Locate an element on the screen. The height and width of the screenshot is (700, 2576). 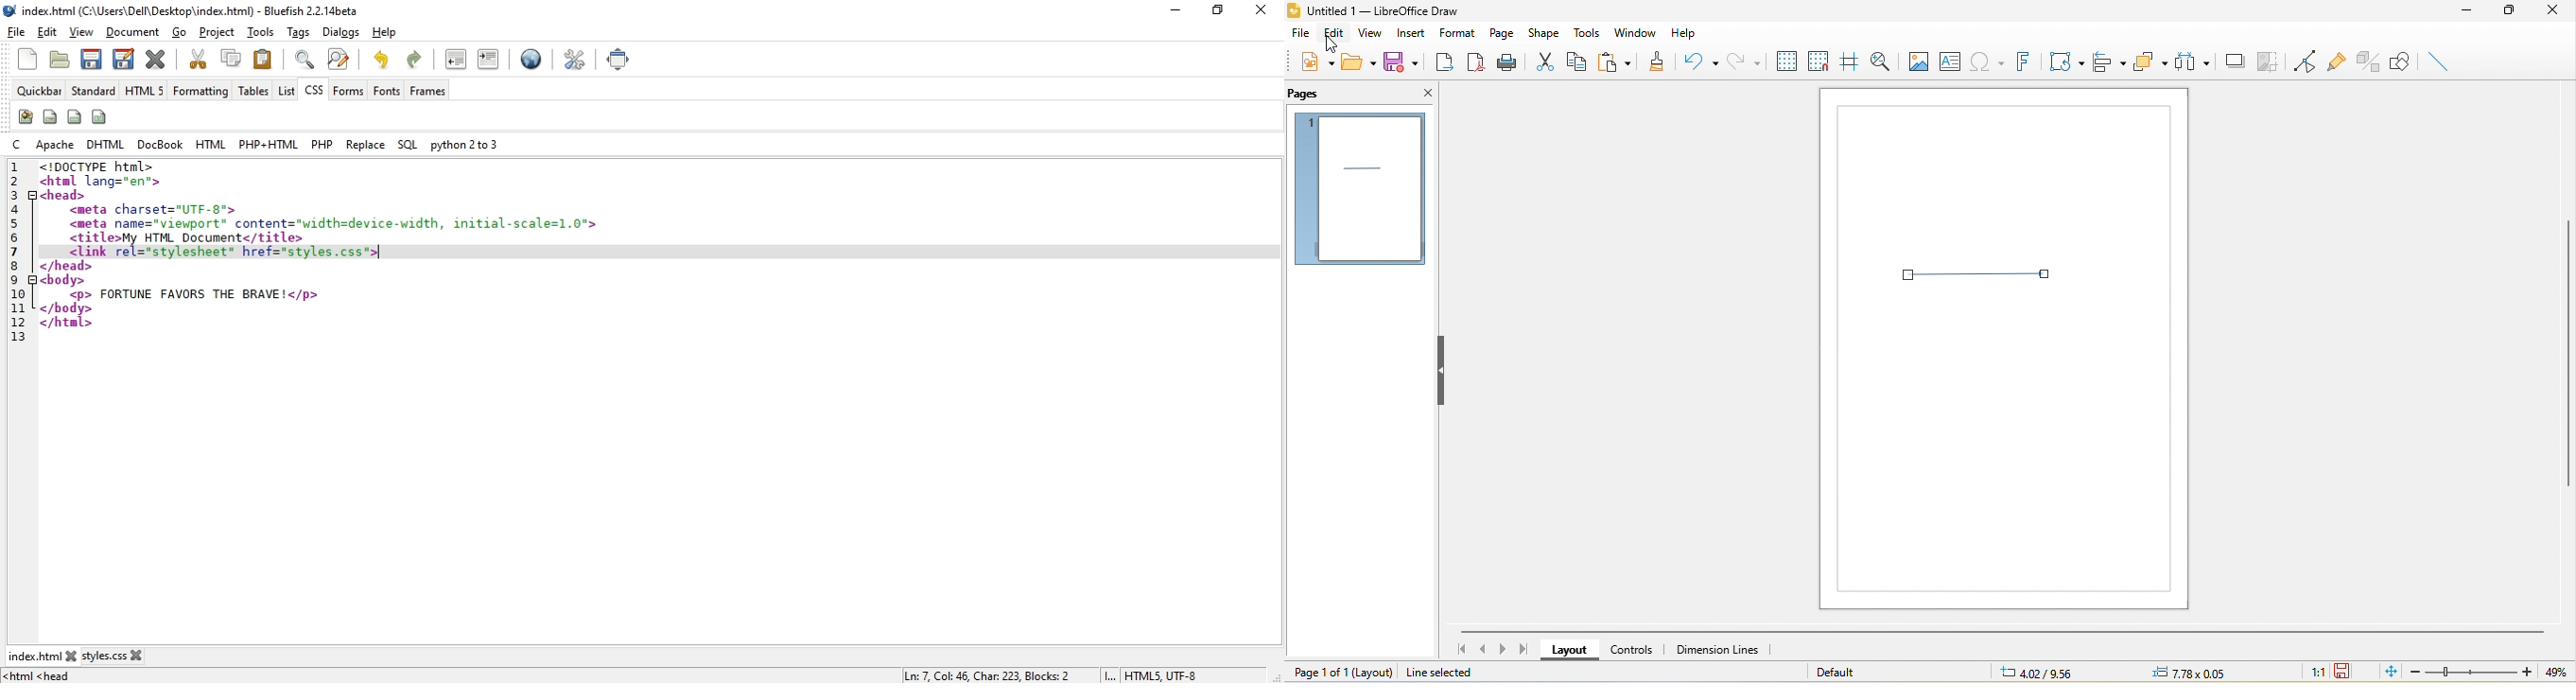
format is located at coordinates (1458, 31).